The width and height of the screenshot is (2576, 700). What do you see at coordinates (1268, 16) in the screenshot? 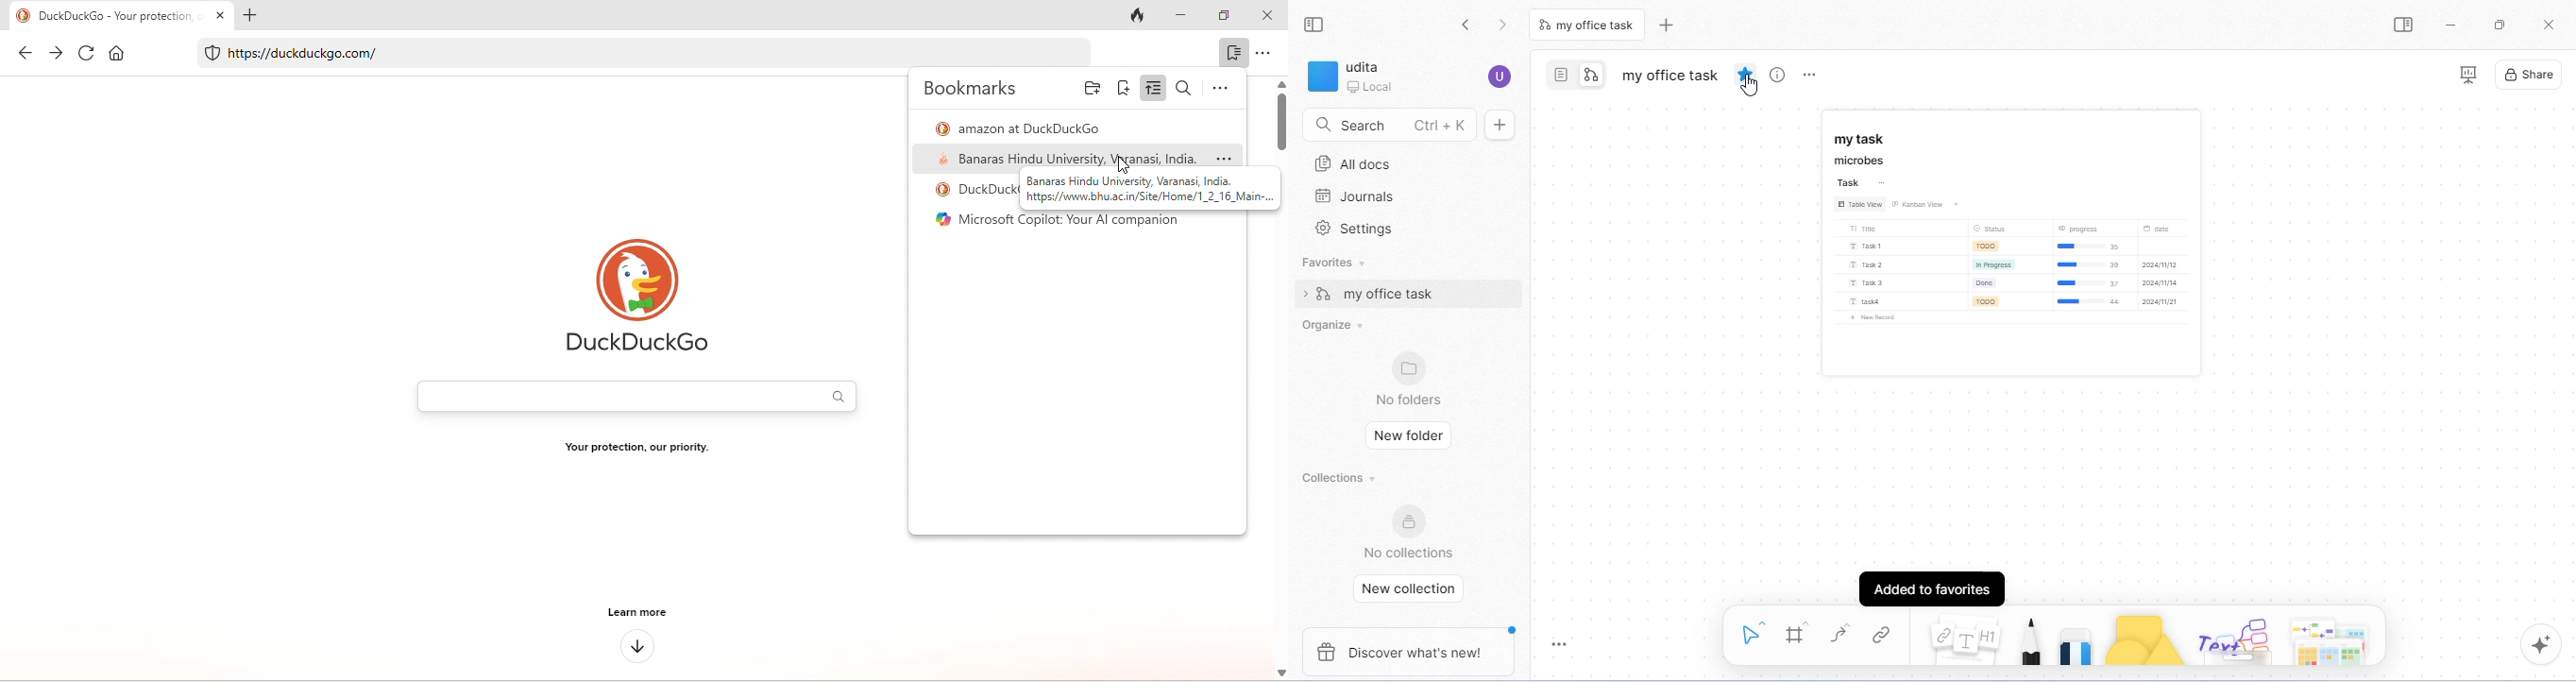
I see `close` at bounding box center [1268, 16].